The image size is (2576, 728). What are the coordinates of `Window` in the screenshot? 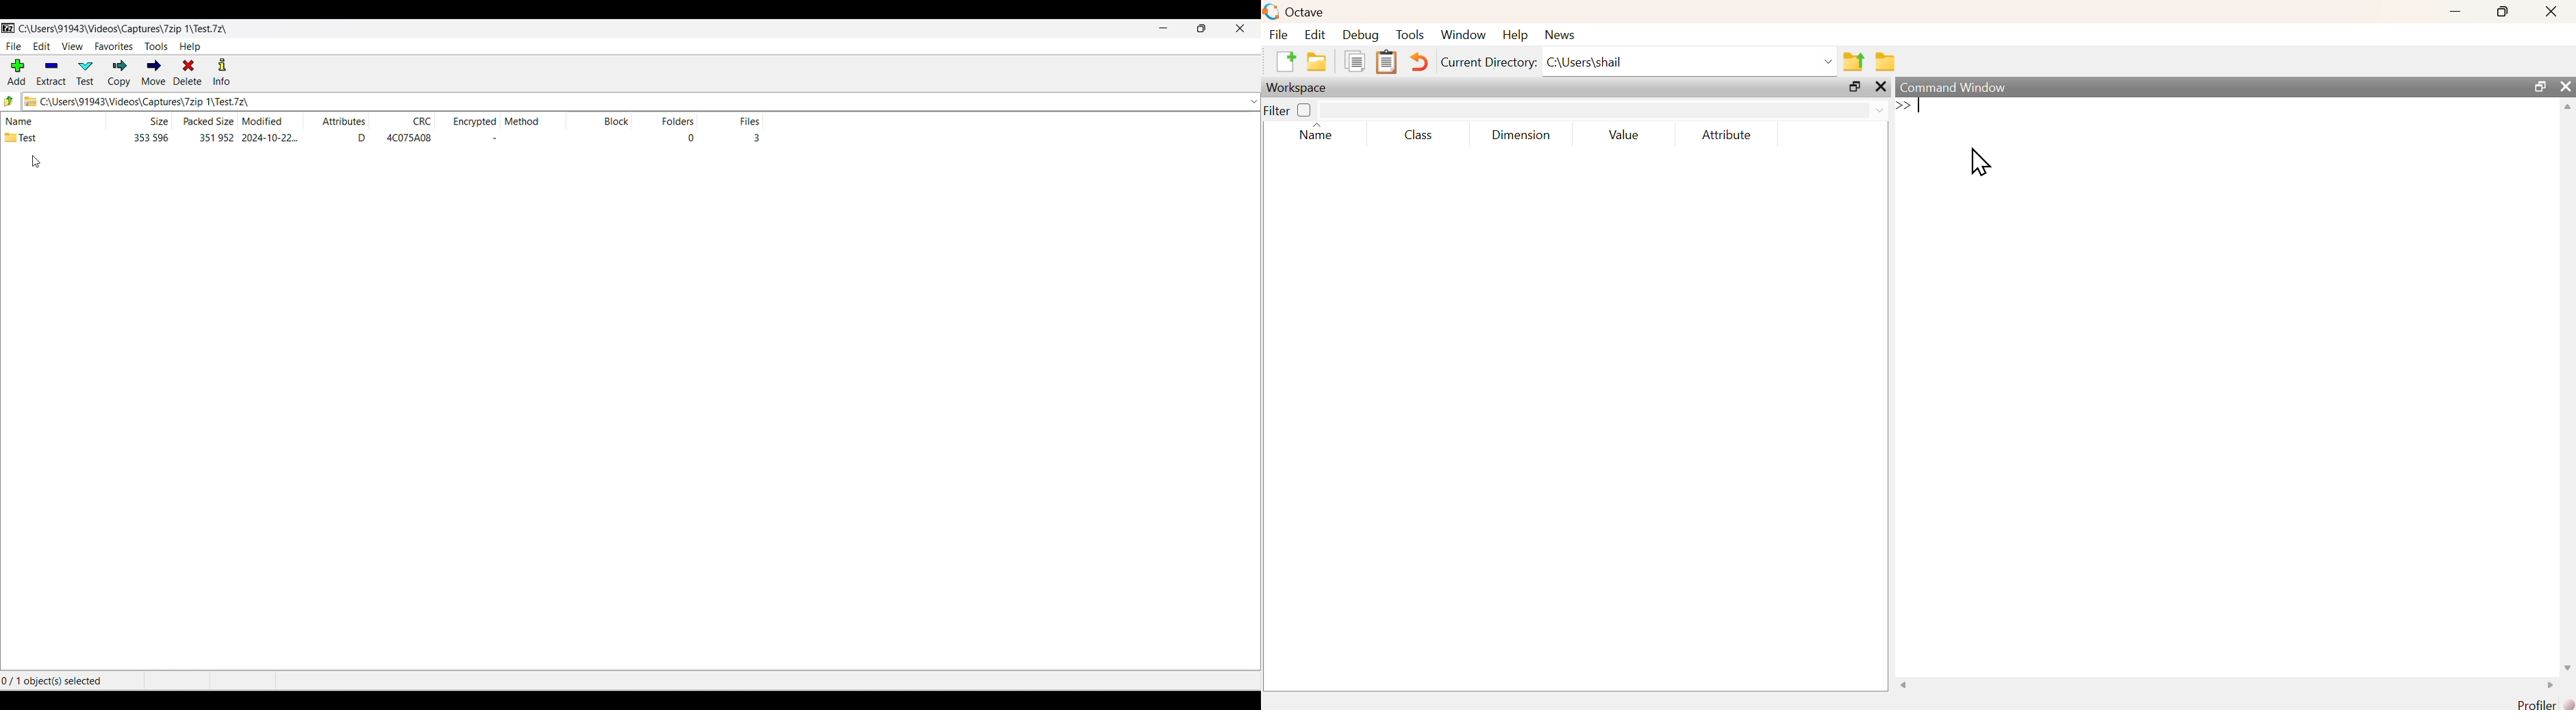 It's located at (1464, 35).